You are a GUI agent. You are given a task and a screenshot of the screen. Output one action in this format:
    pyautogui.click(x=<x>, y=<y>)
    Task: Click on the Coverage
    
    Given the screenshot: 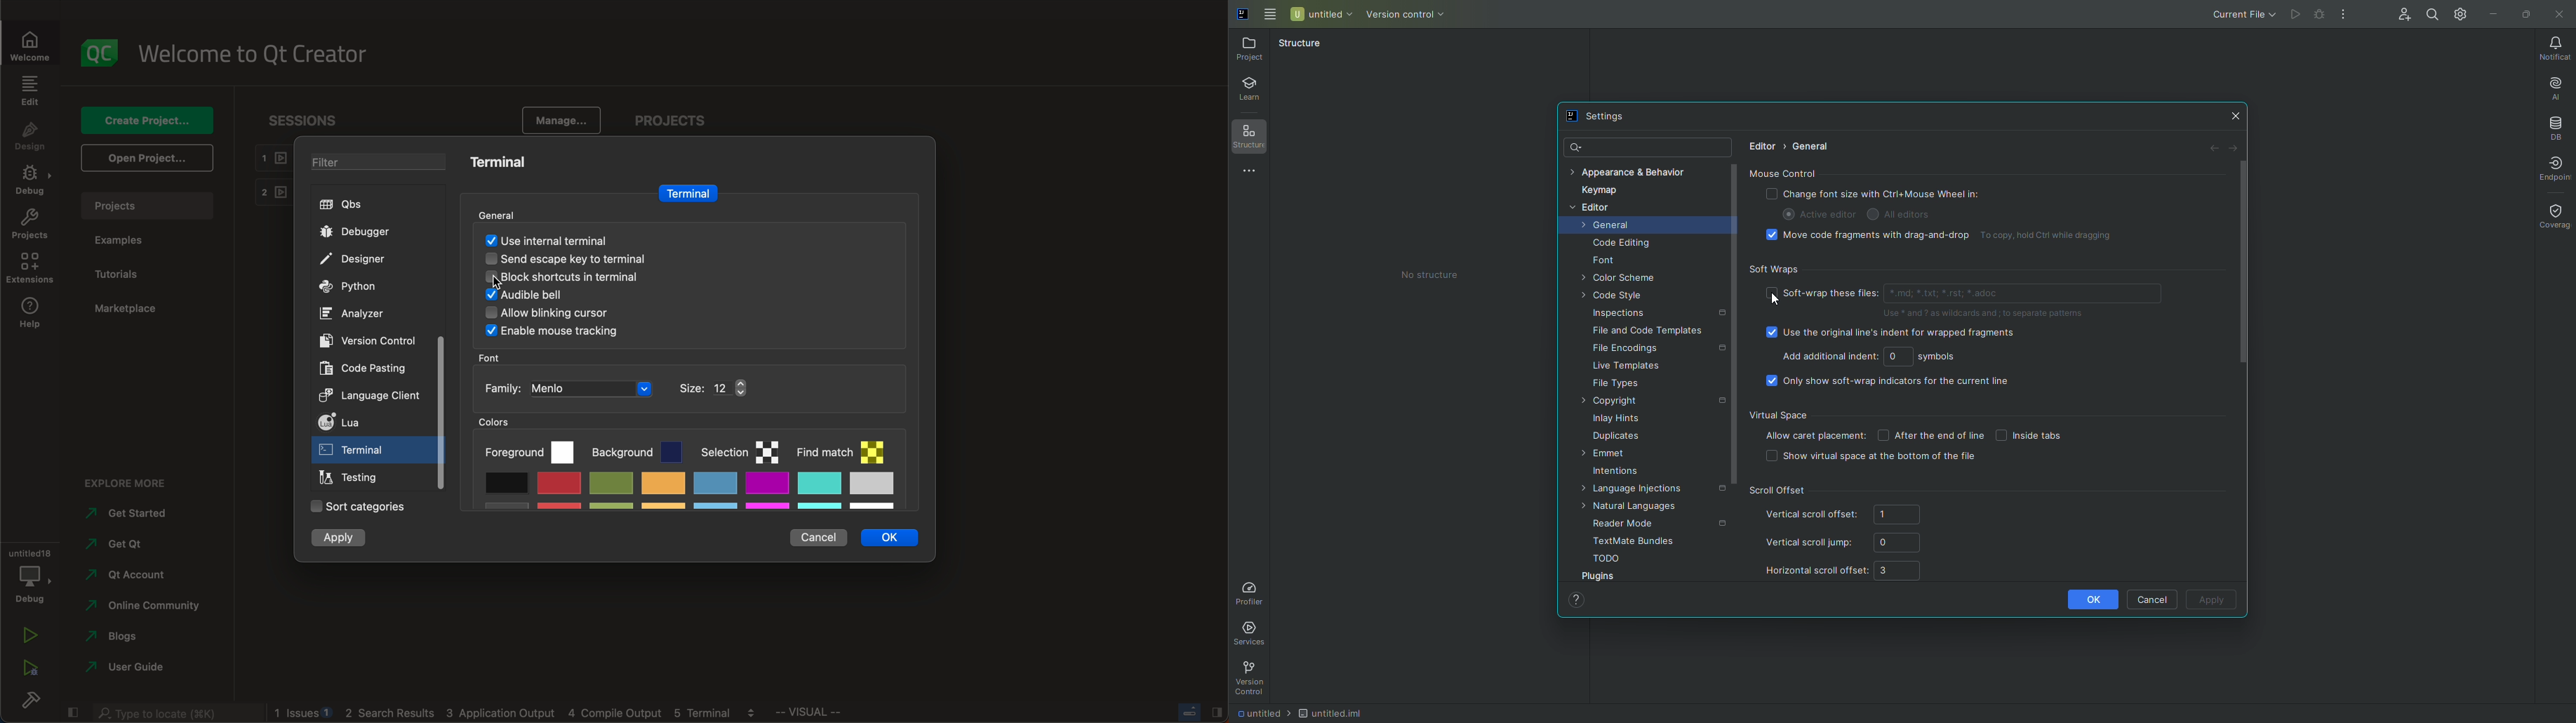 What is the action you would take?
    pyautogui.click(x=2555, y=215)
    